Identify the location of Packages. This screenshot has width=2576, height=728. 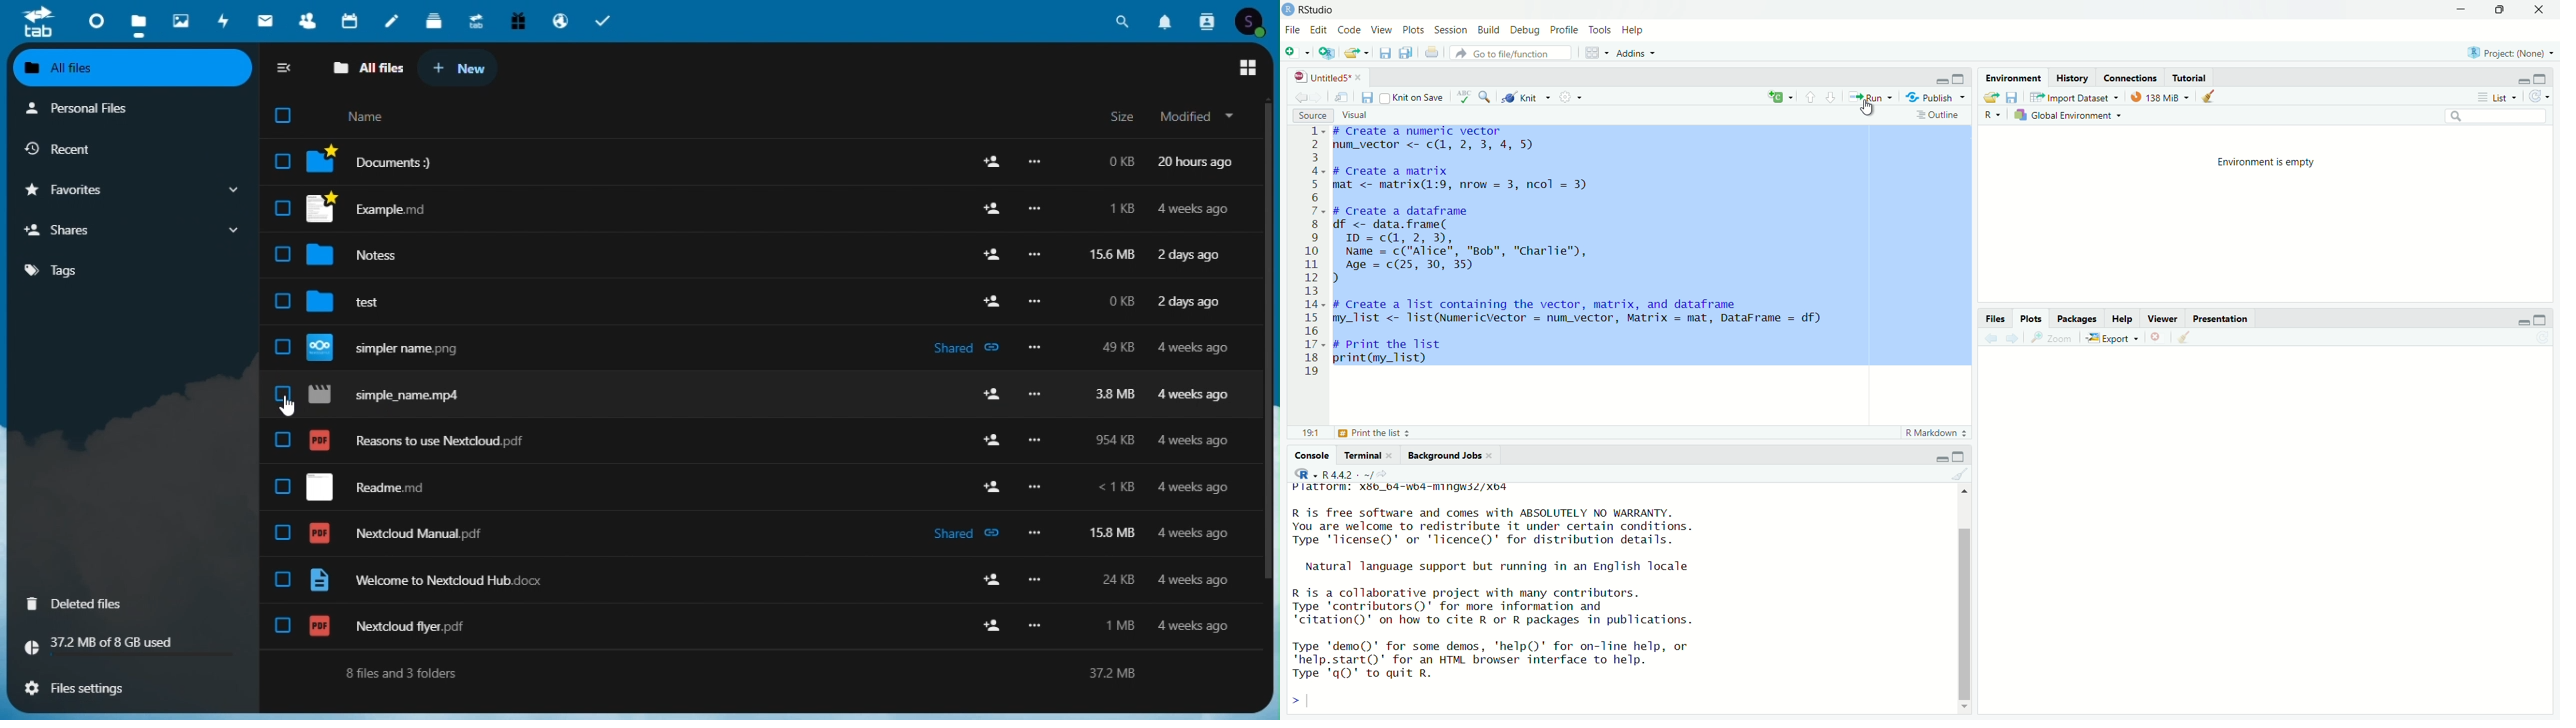
(2077, 319).